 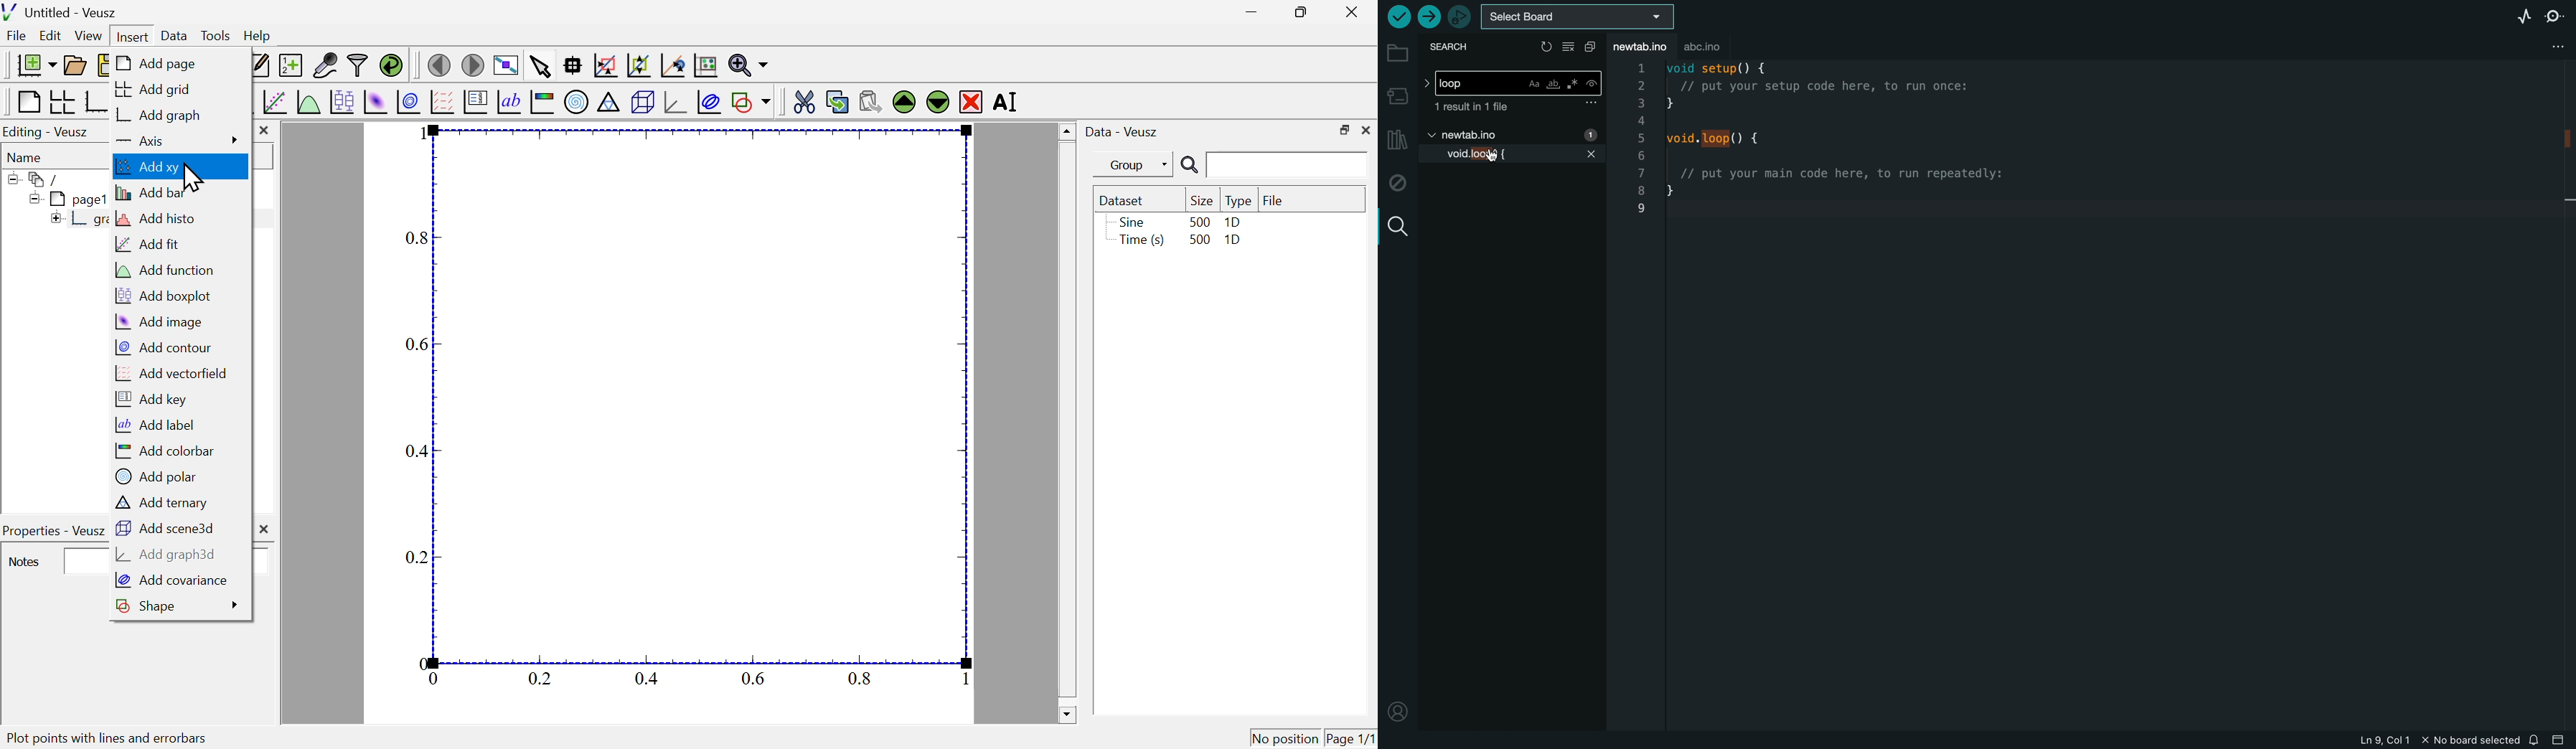 What do you see at coordinates (28, 156) in the screenshot?
I see `name` at bounding box center [28, 156].